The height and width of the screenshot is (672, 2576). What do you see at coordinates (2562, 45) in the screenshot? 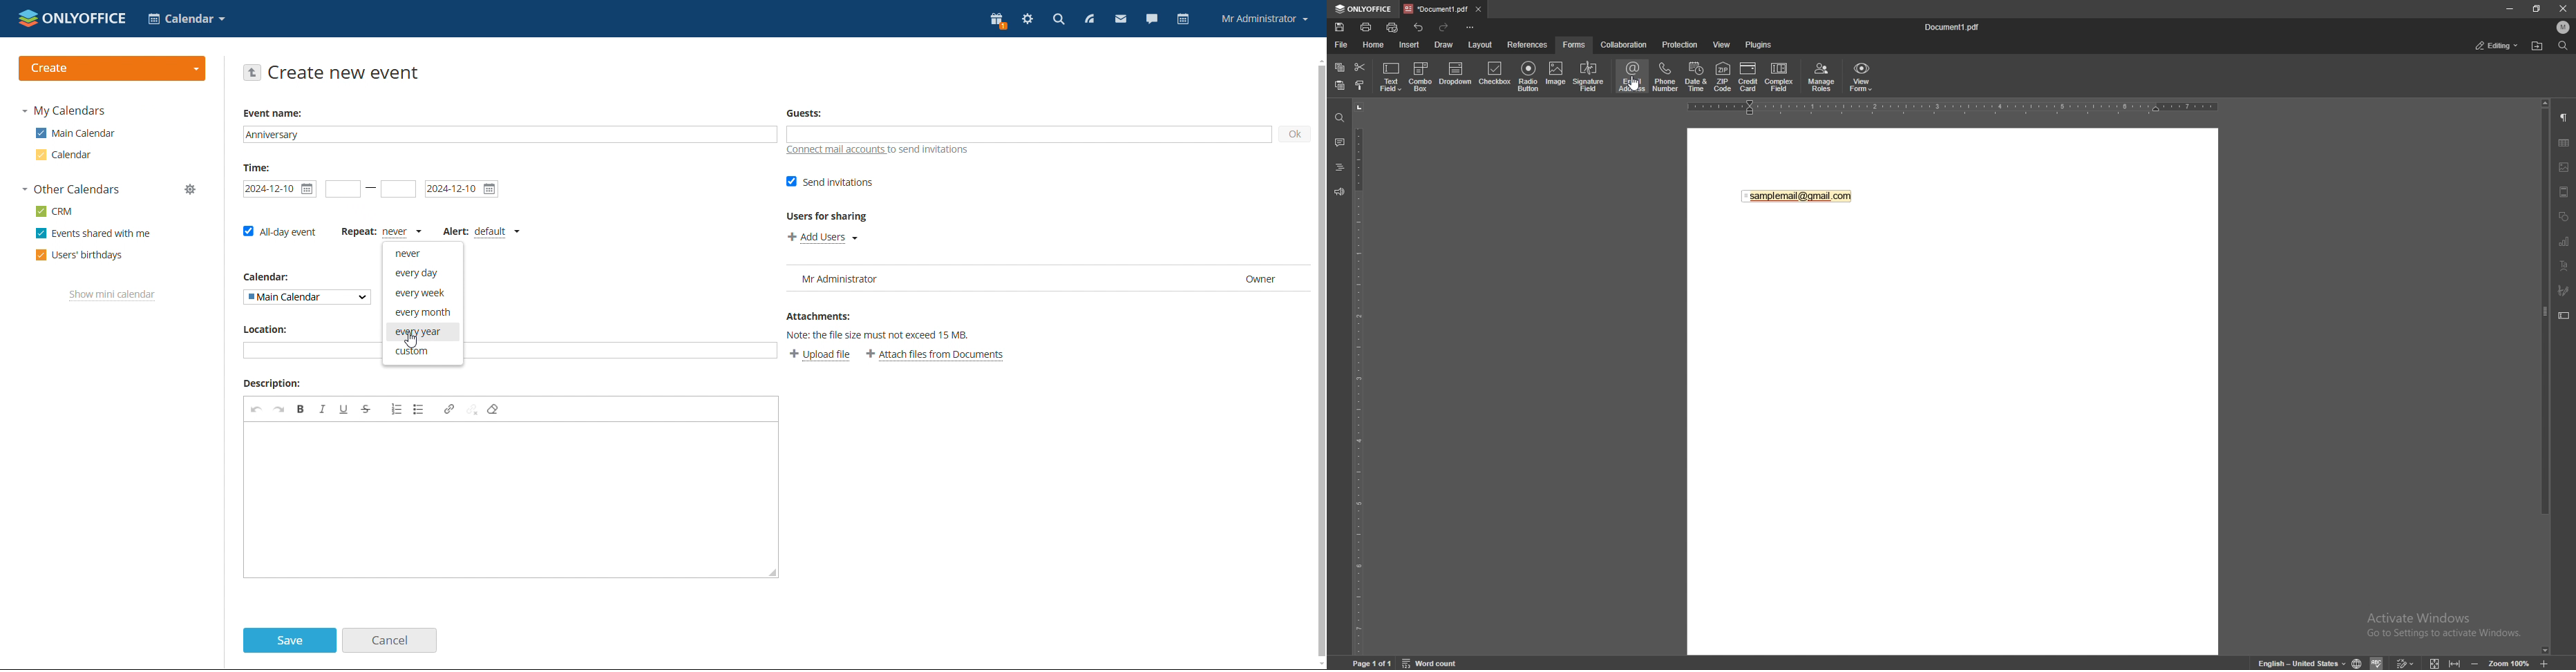
I see `find` at bounding box center [2562, 45].